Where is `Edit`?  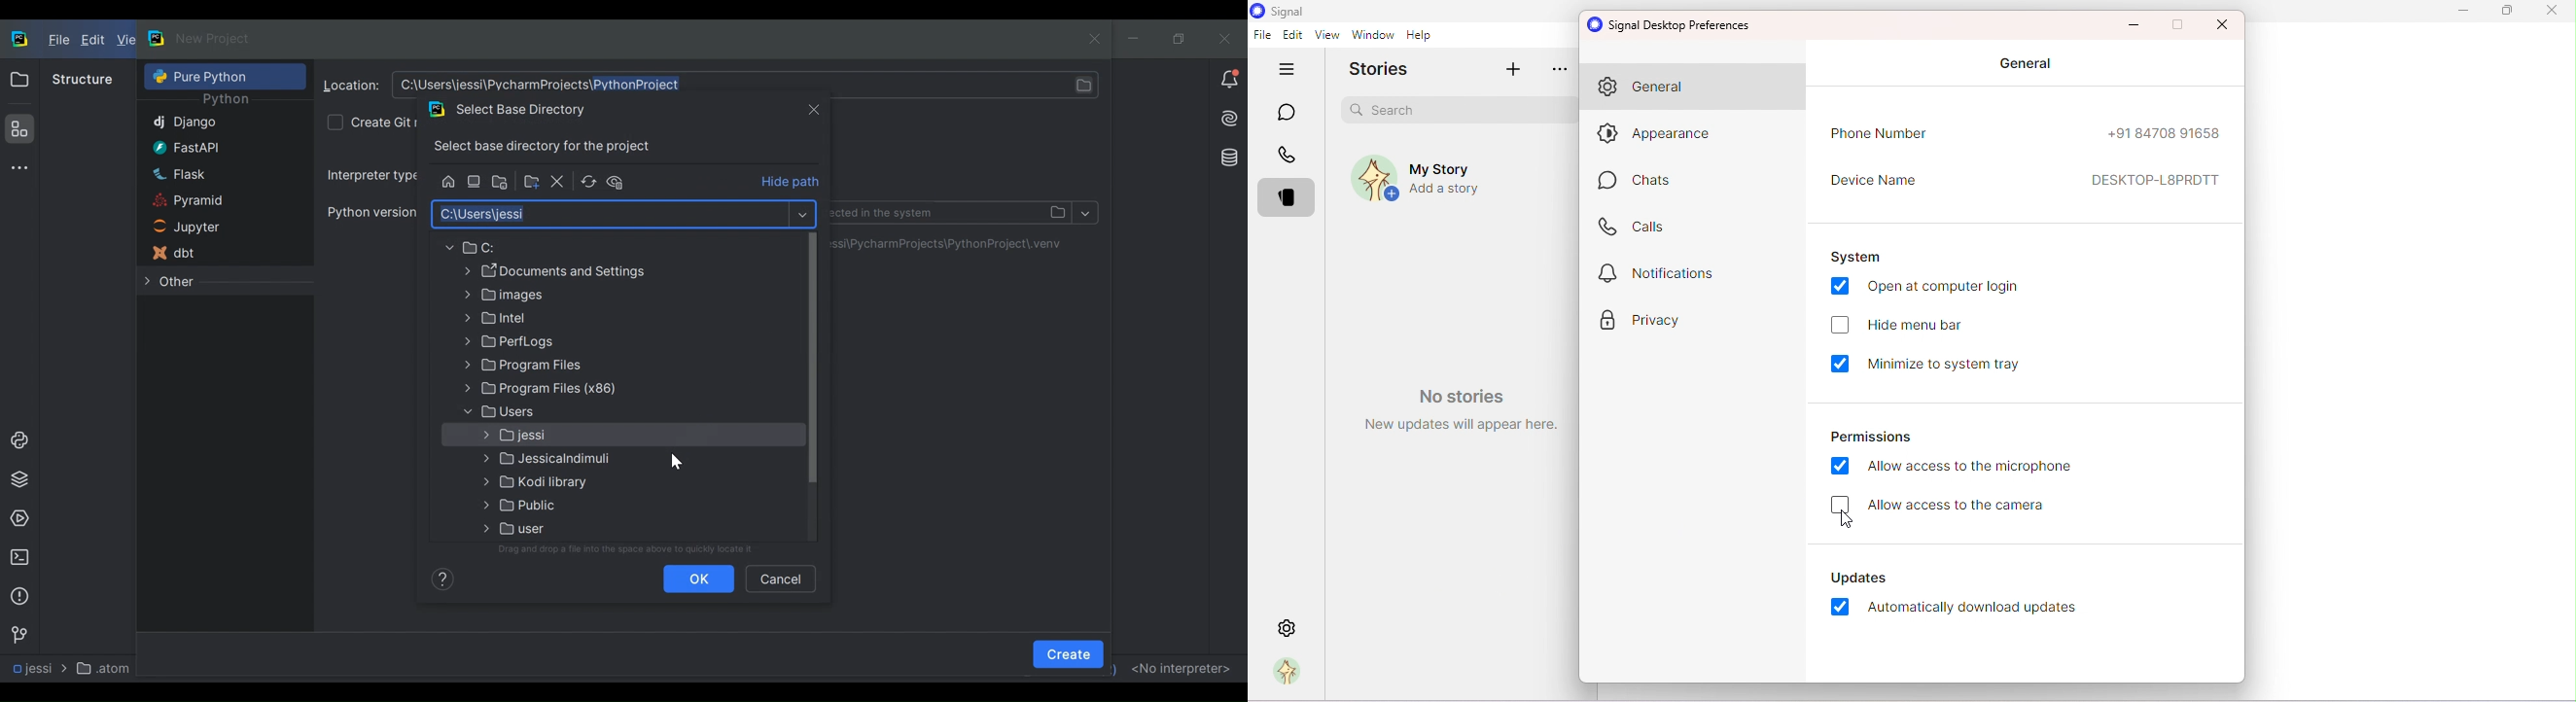
Edit is located at coordinates (94, 41).